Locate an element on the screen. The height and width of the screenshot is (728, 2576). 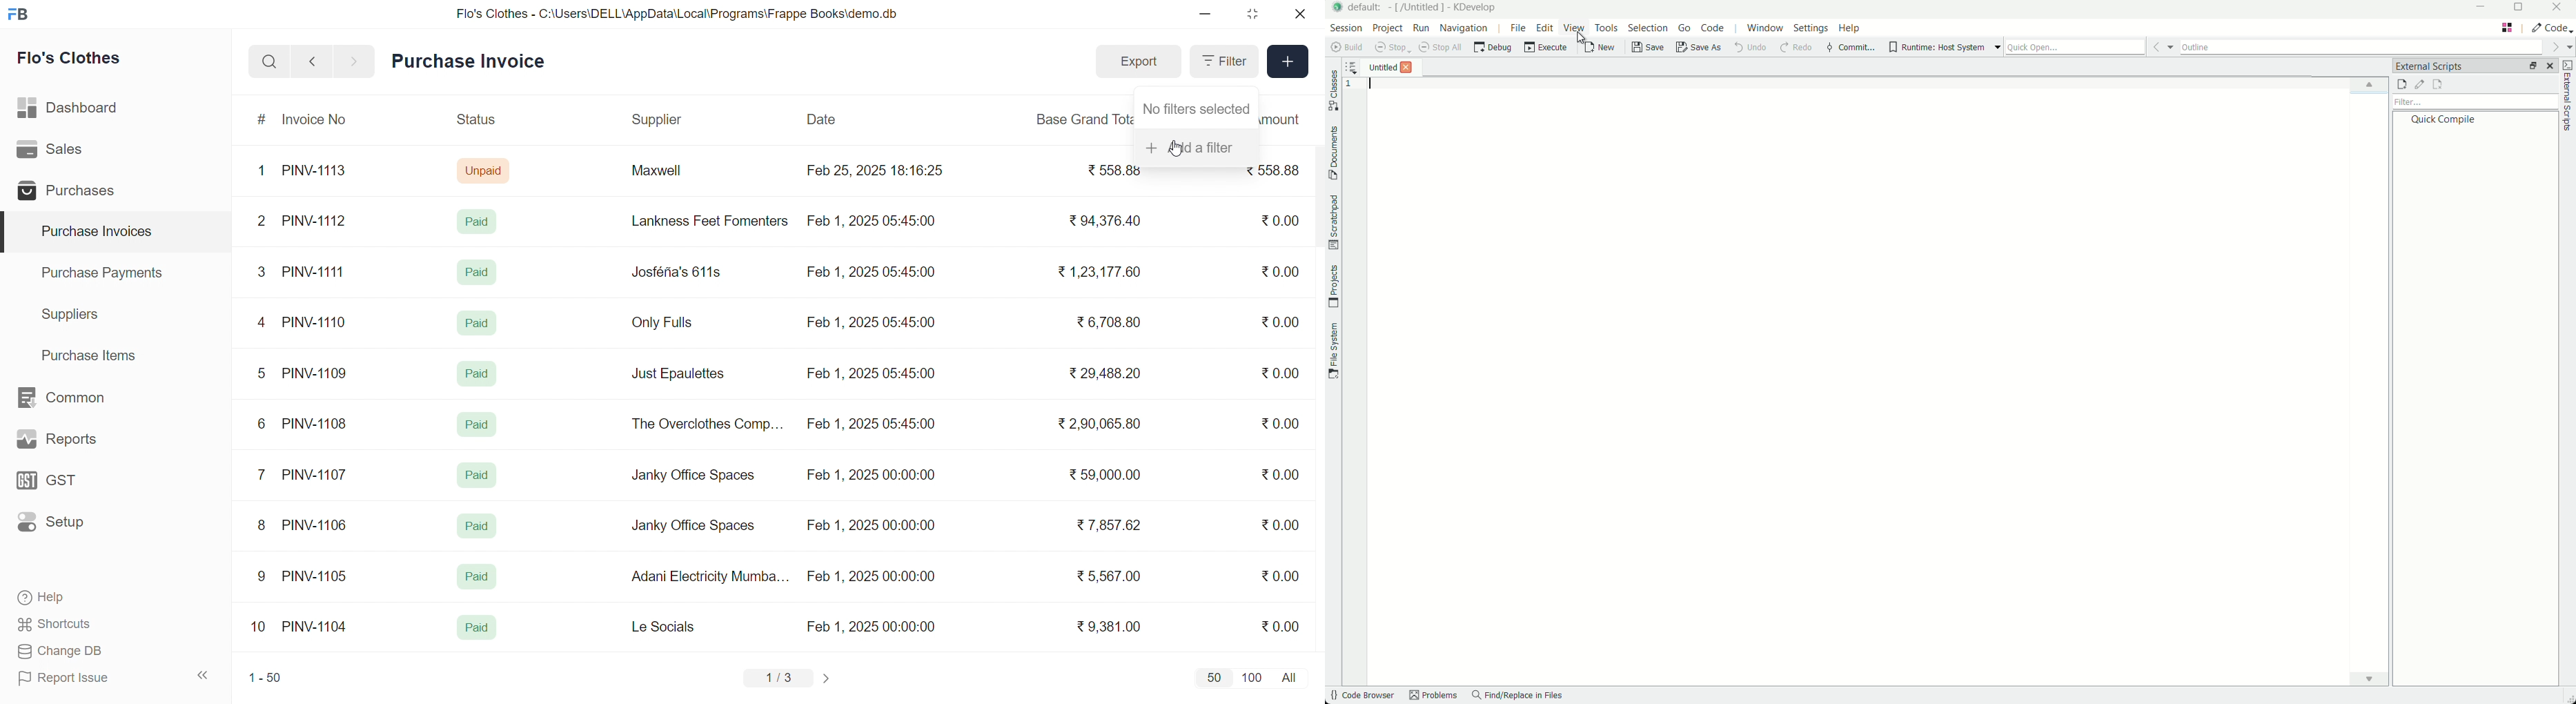
Feb 1, 2025 05:45:00 is located at coordinates (874, 219).